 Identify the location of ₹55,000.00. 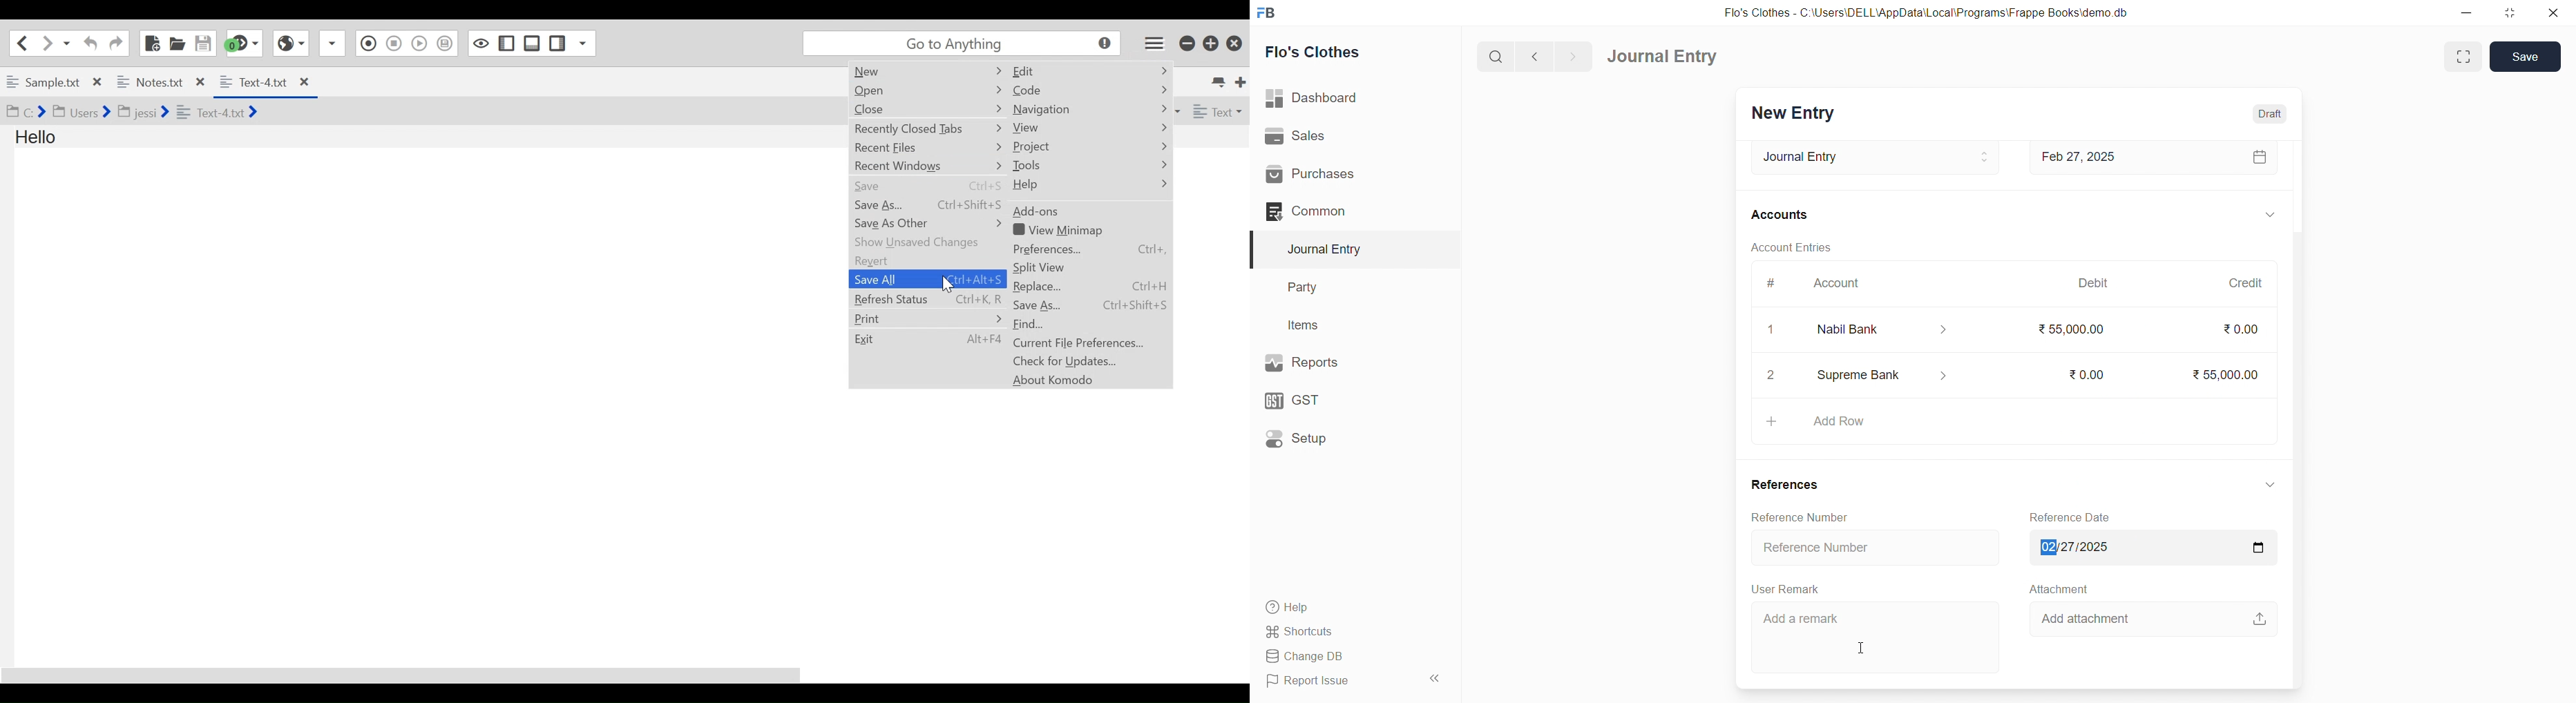
(2219, 373).